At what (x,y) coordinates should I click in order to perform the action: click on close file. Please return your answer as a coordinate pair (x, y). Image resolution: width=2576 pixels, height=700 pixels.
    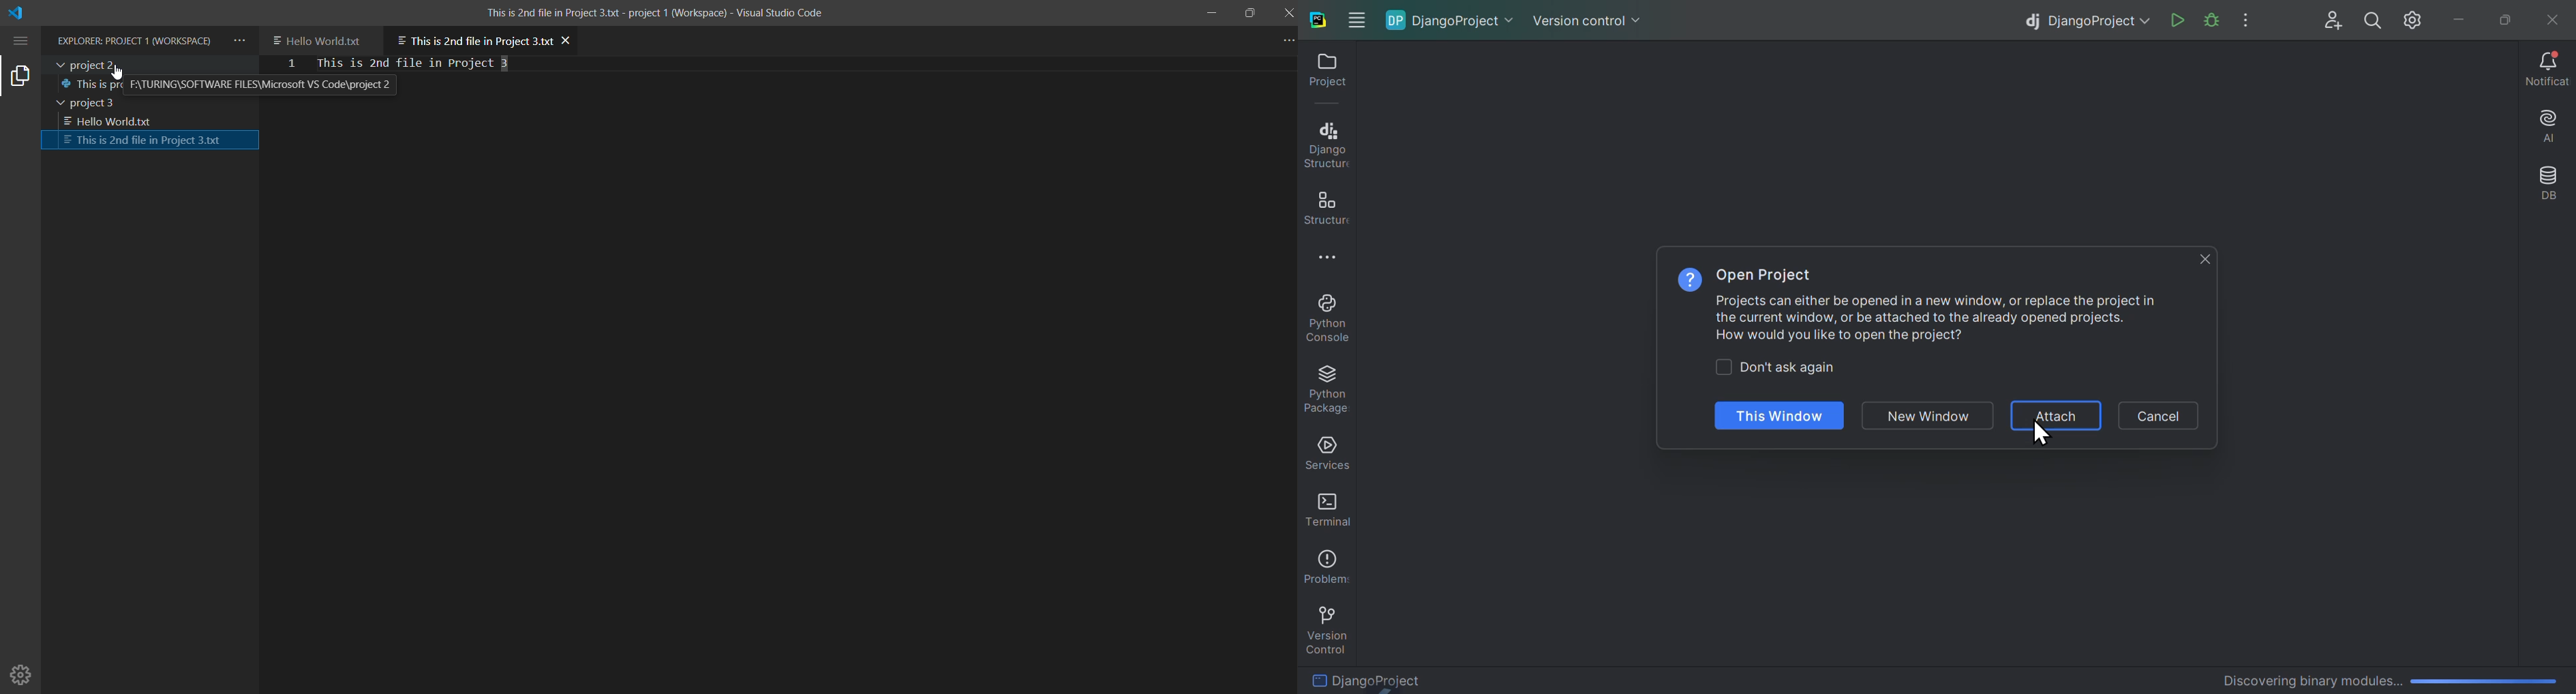
    Looking at the image, I should click on (568, 40).